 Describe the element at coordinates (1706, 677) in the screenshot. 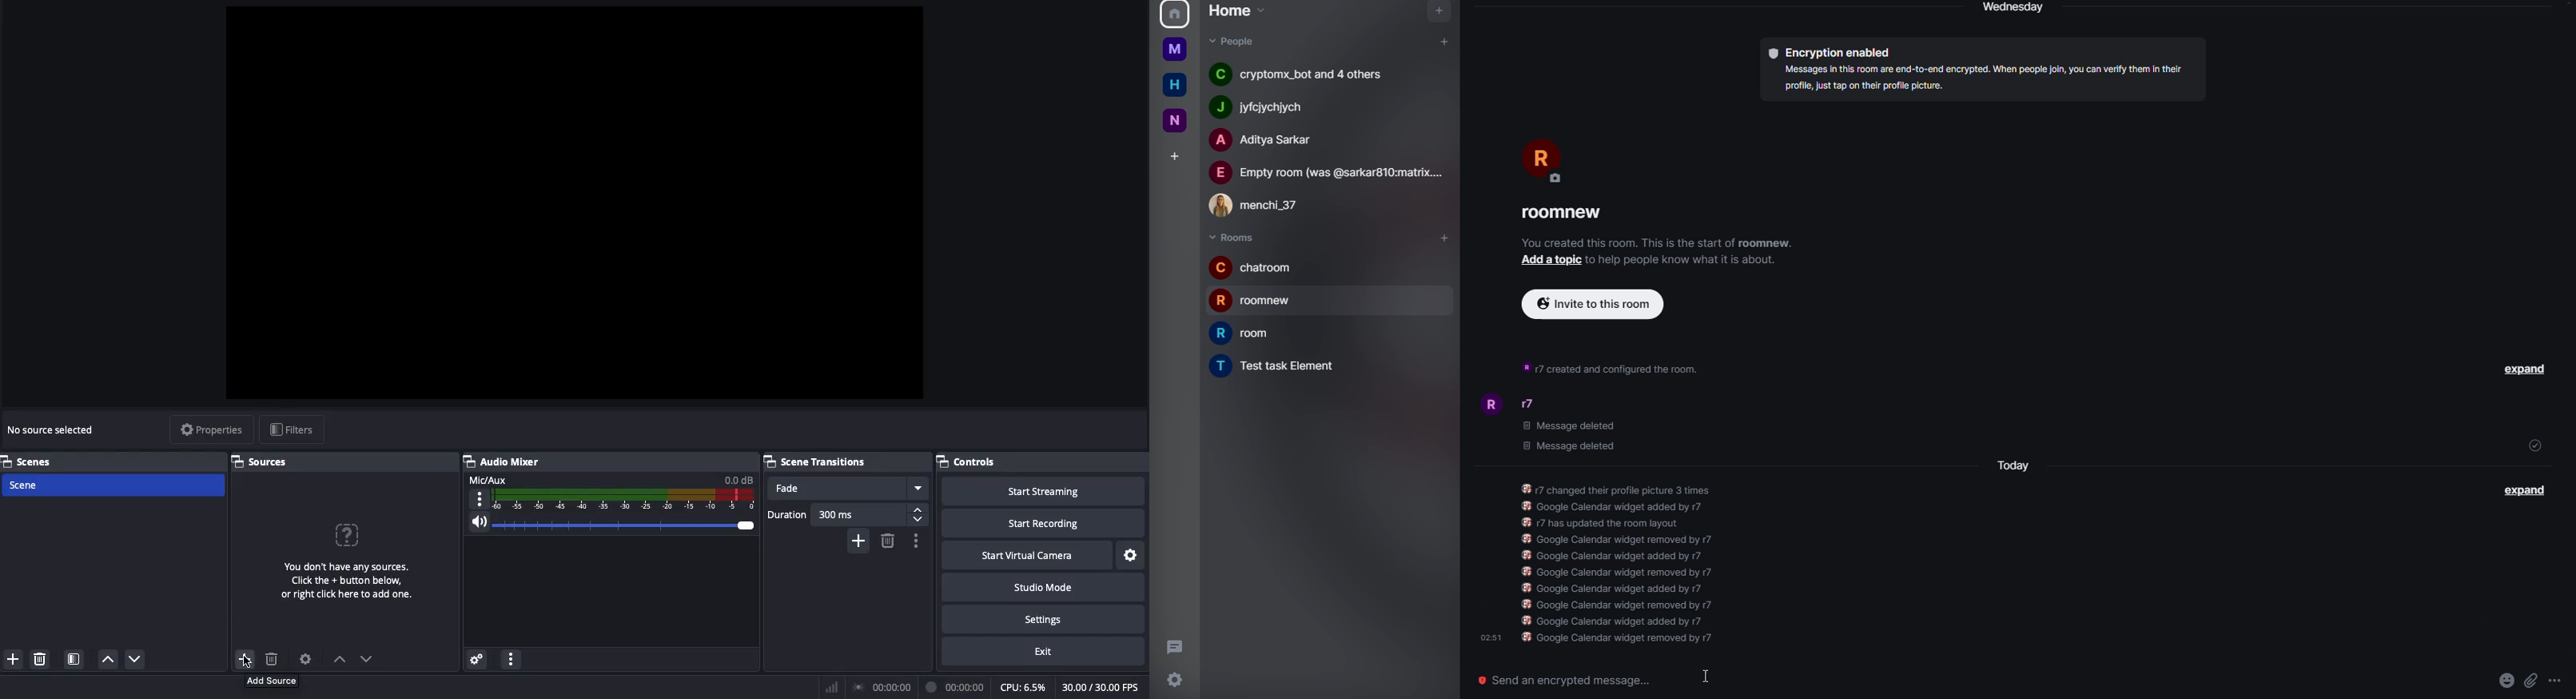

I see `cursor` at that location.